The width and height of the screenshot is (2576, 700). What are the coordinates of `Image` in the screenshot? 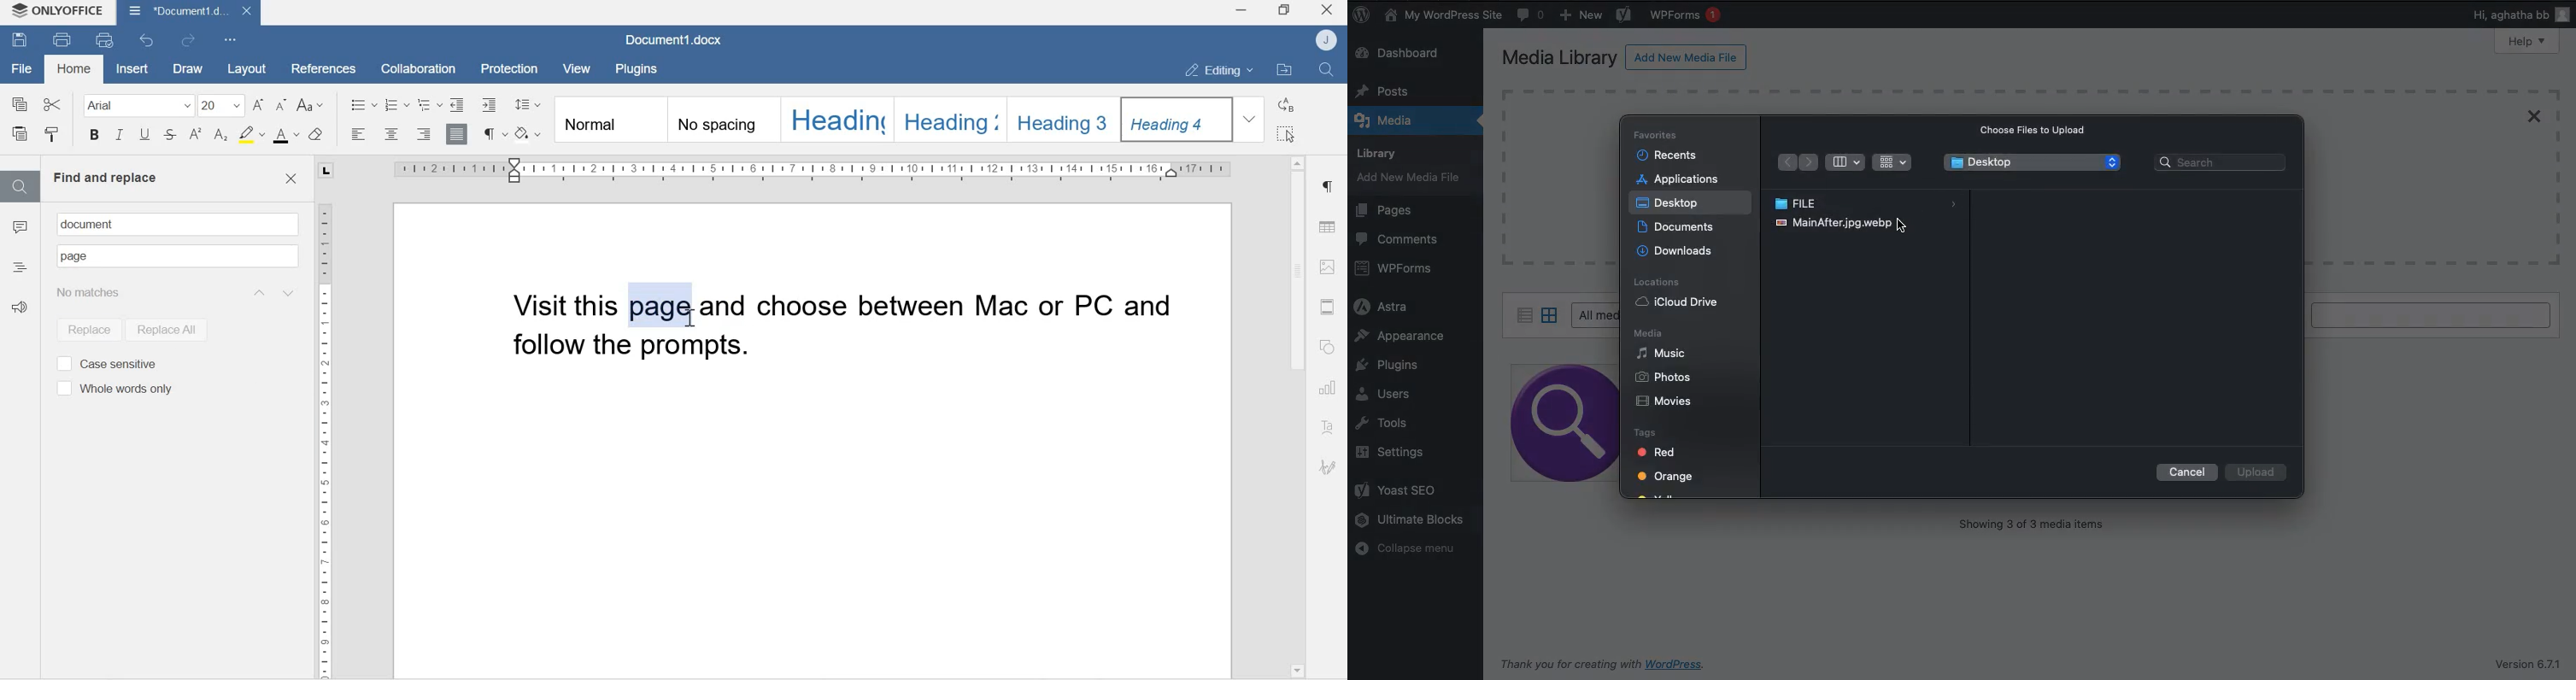 It's located at (1844, 225).